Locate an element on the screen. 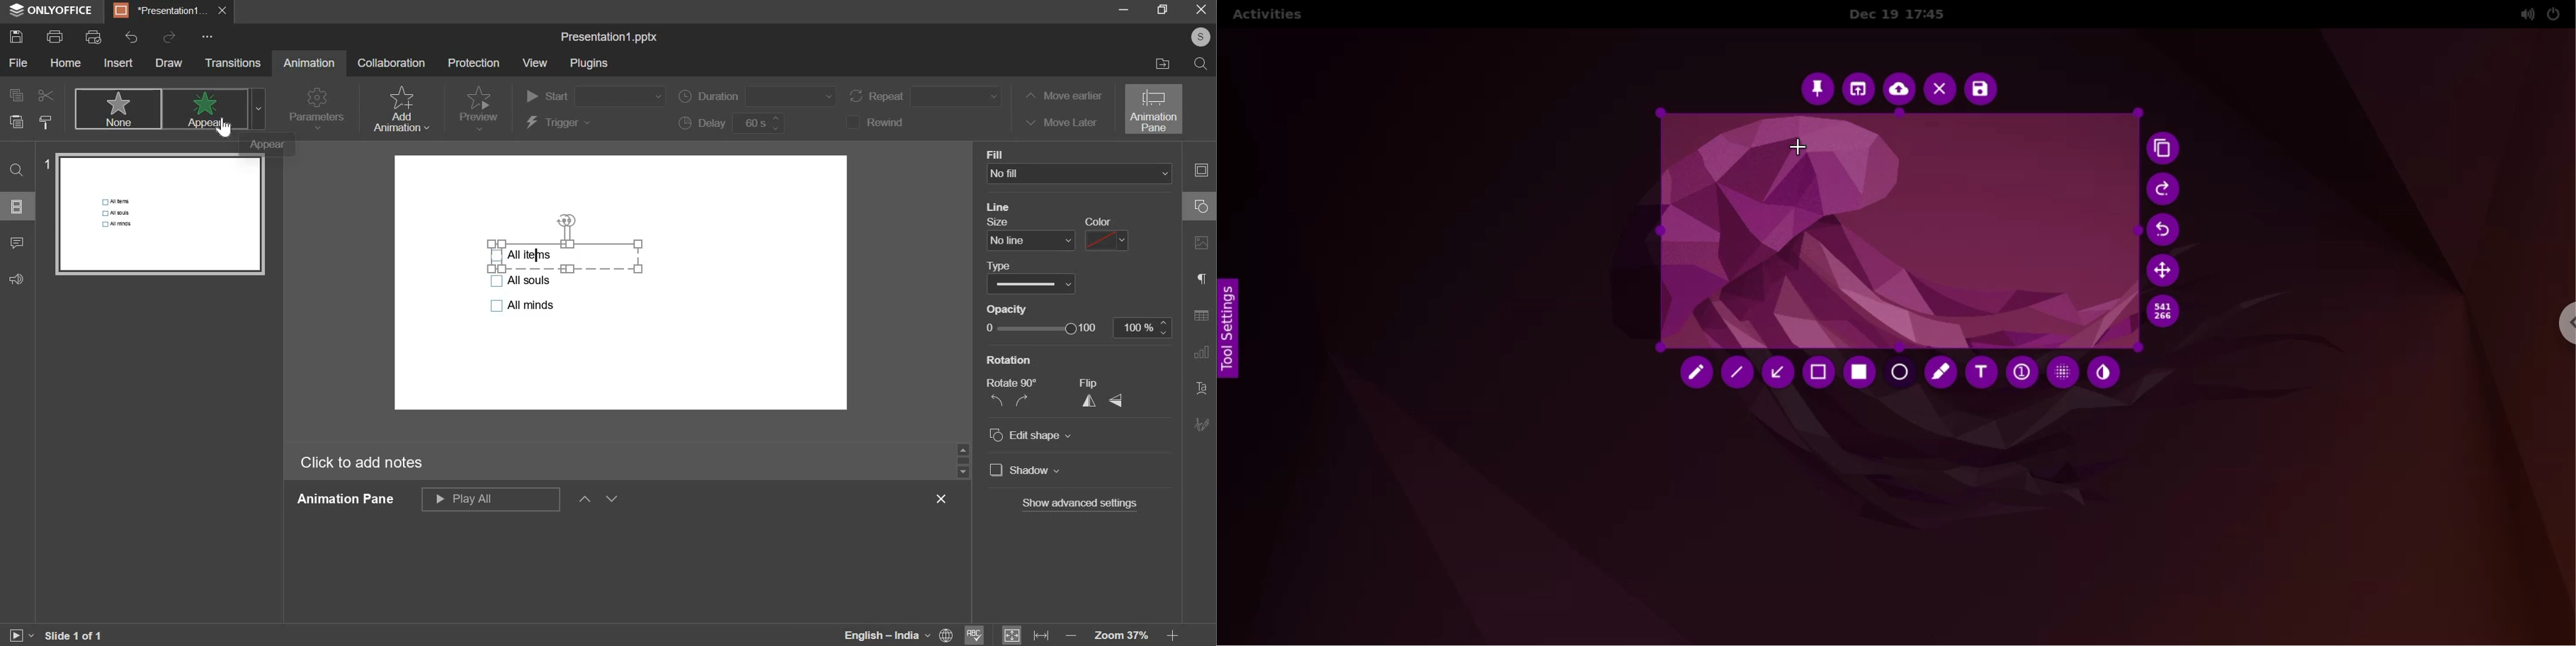  add animation is located at coordinates (400, 109).